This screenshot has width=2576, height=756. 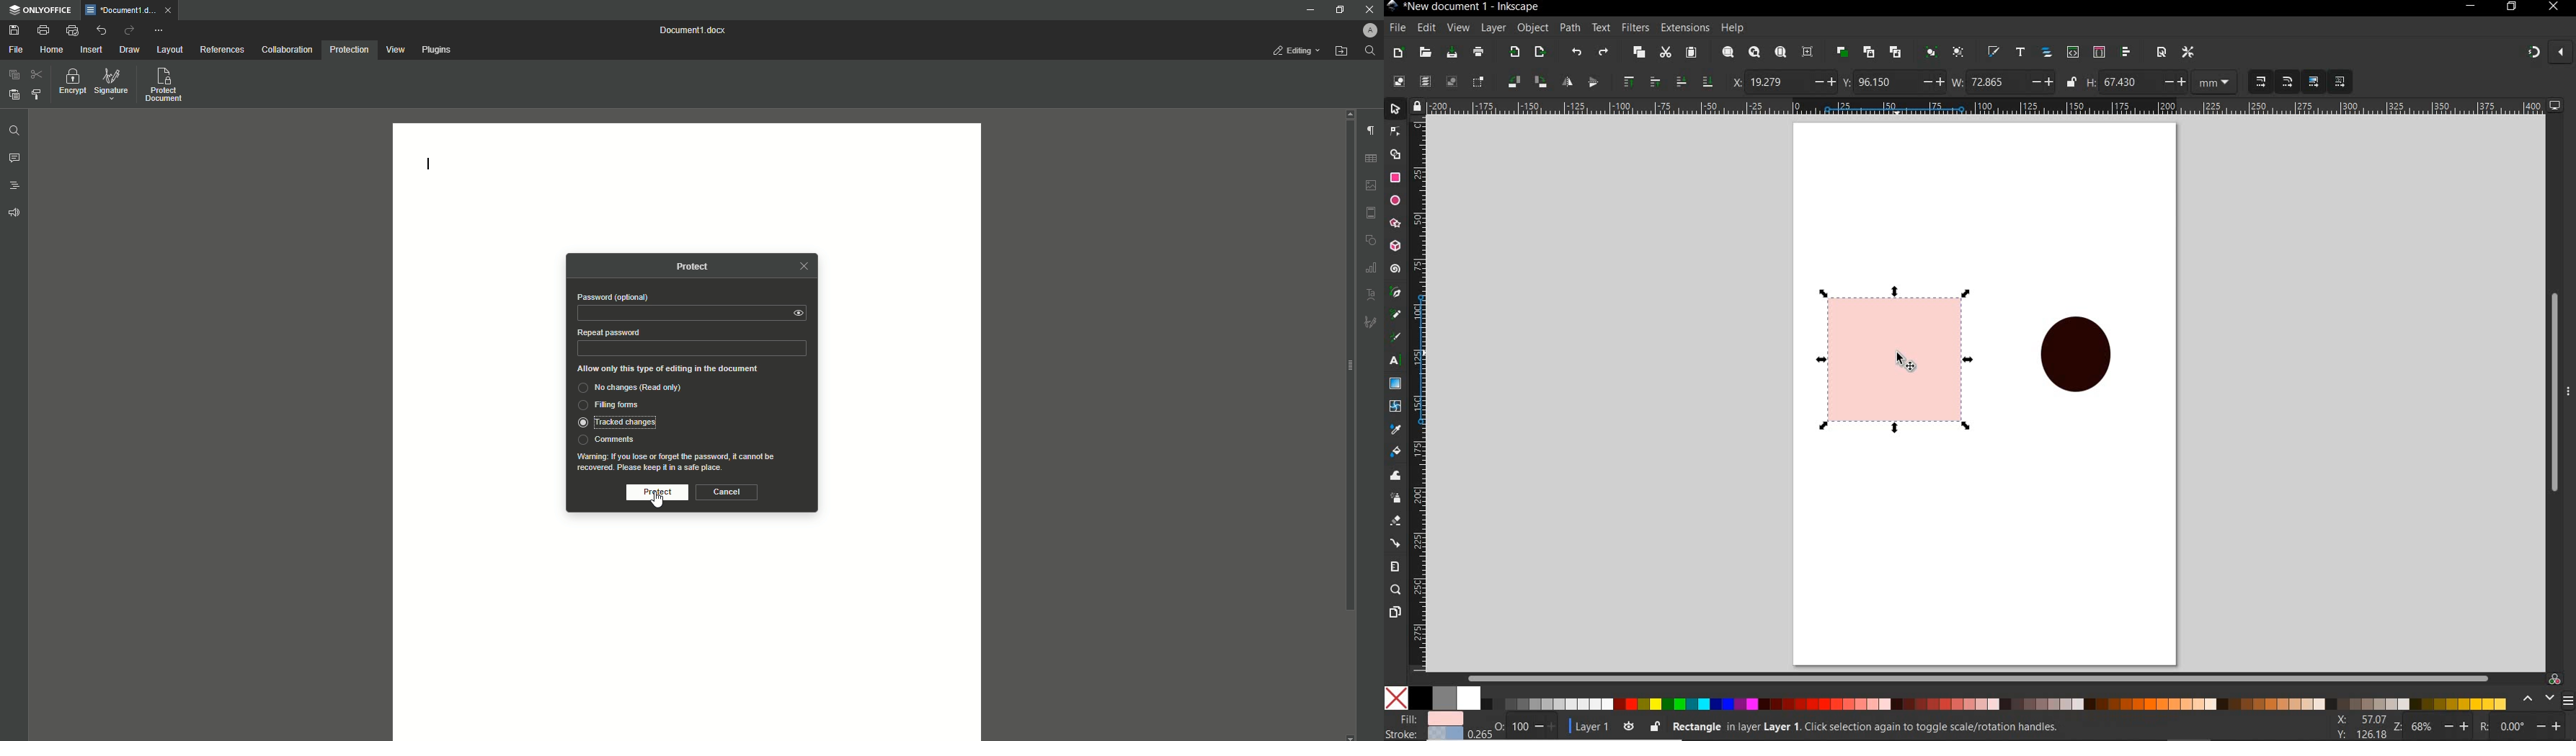 I want to click on pen tool, so click(x=1395, y=291).